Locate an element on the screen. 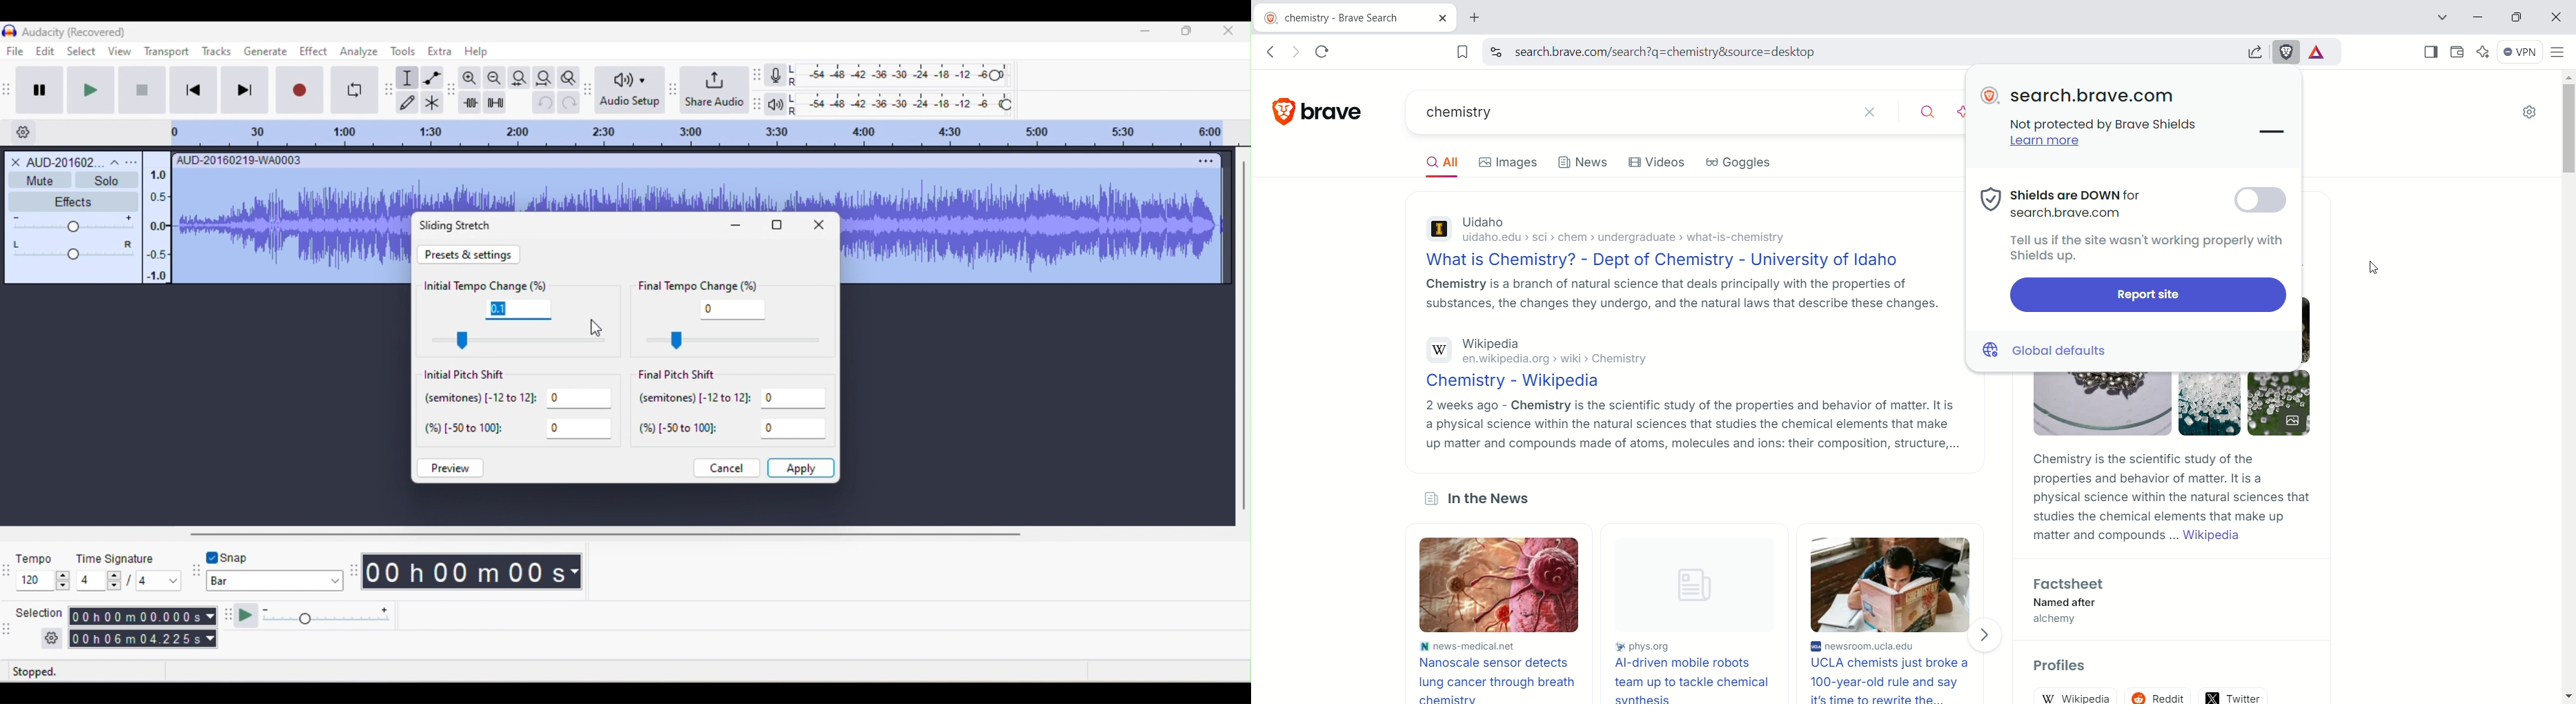  bar is located at coordinates (274, 581).